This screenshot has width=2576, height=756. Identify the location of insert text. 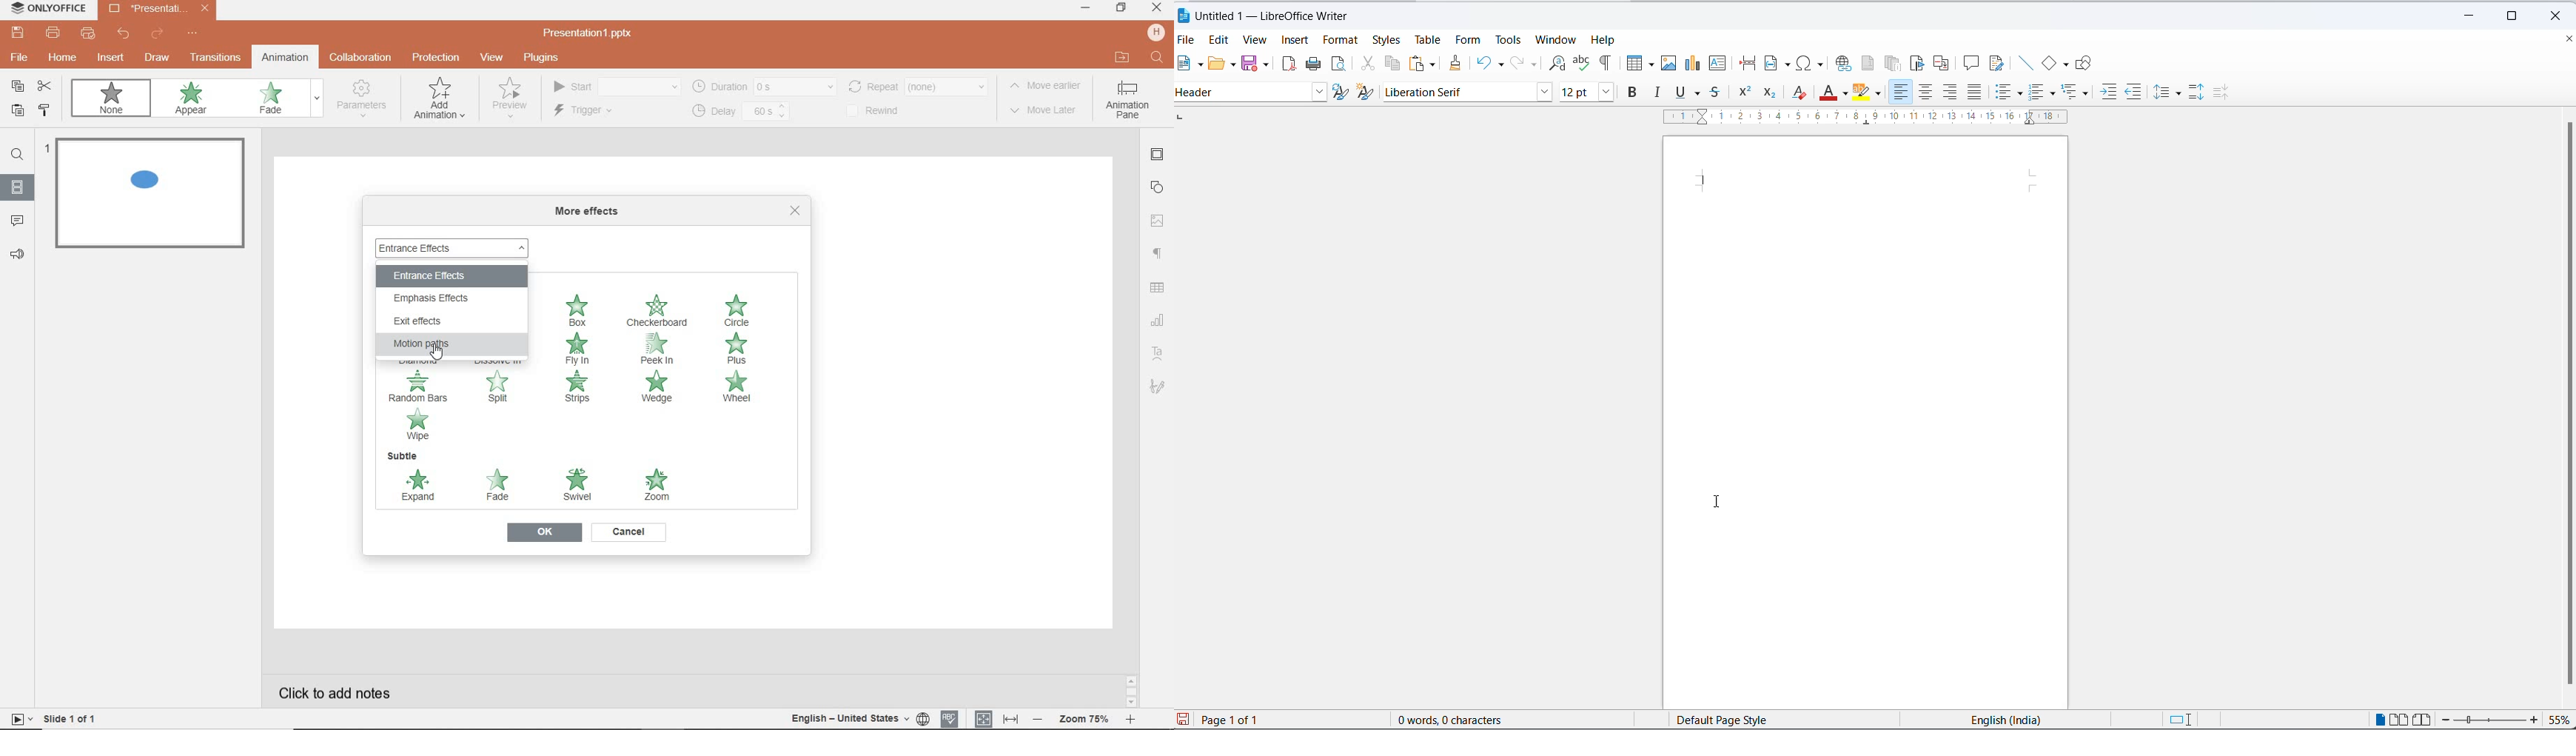
(1725, 64).